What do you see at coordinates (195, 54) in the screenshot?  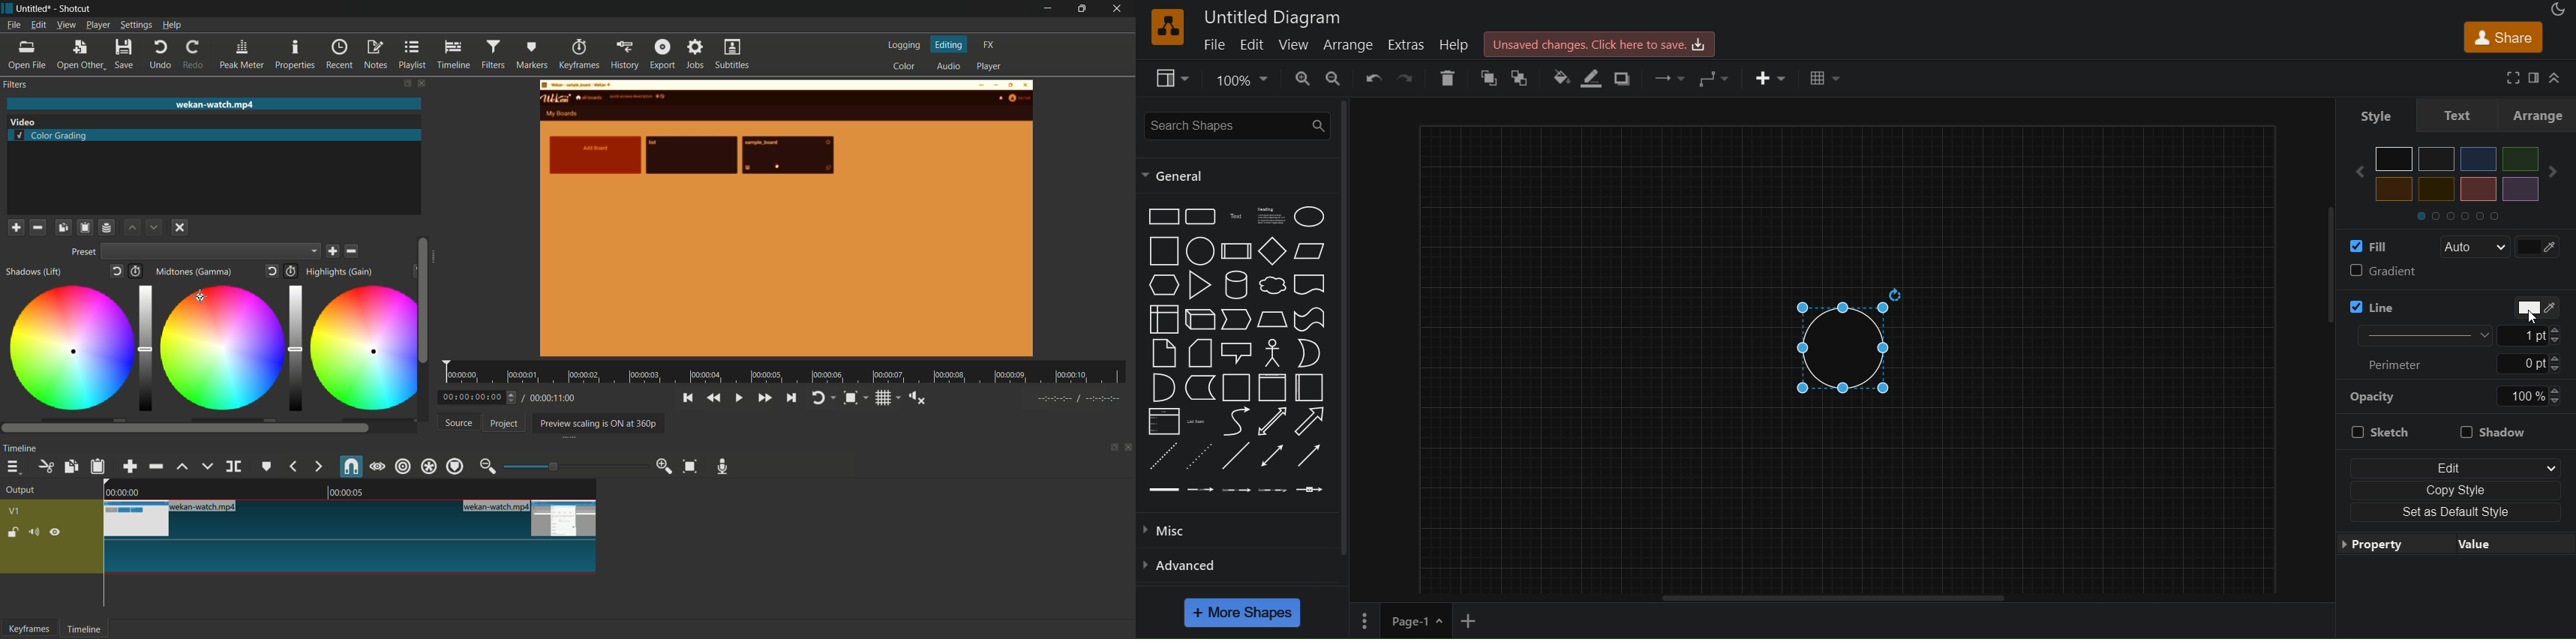 I see `redo` at bounding box center [195, 54].